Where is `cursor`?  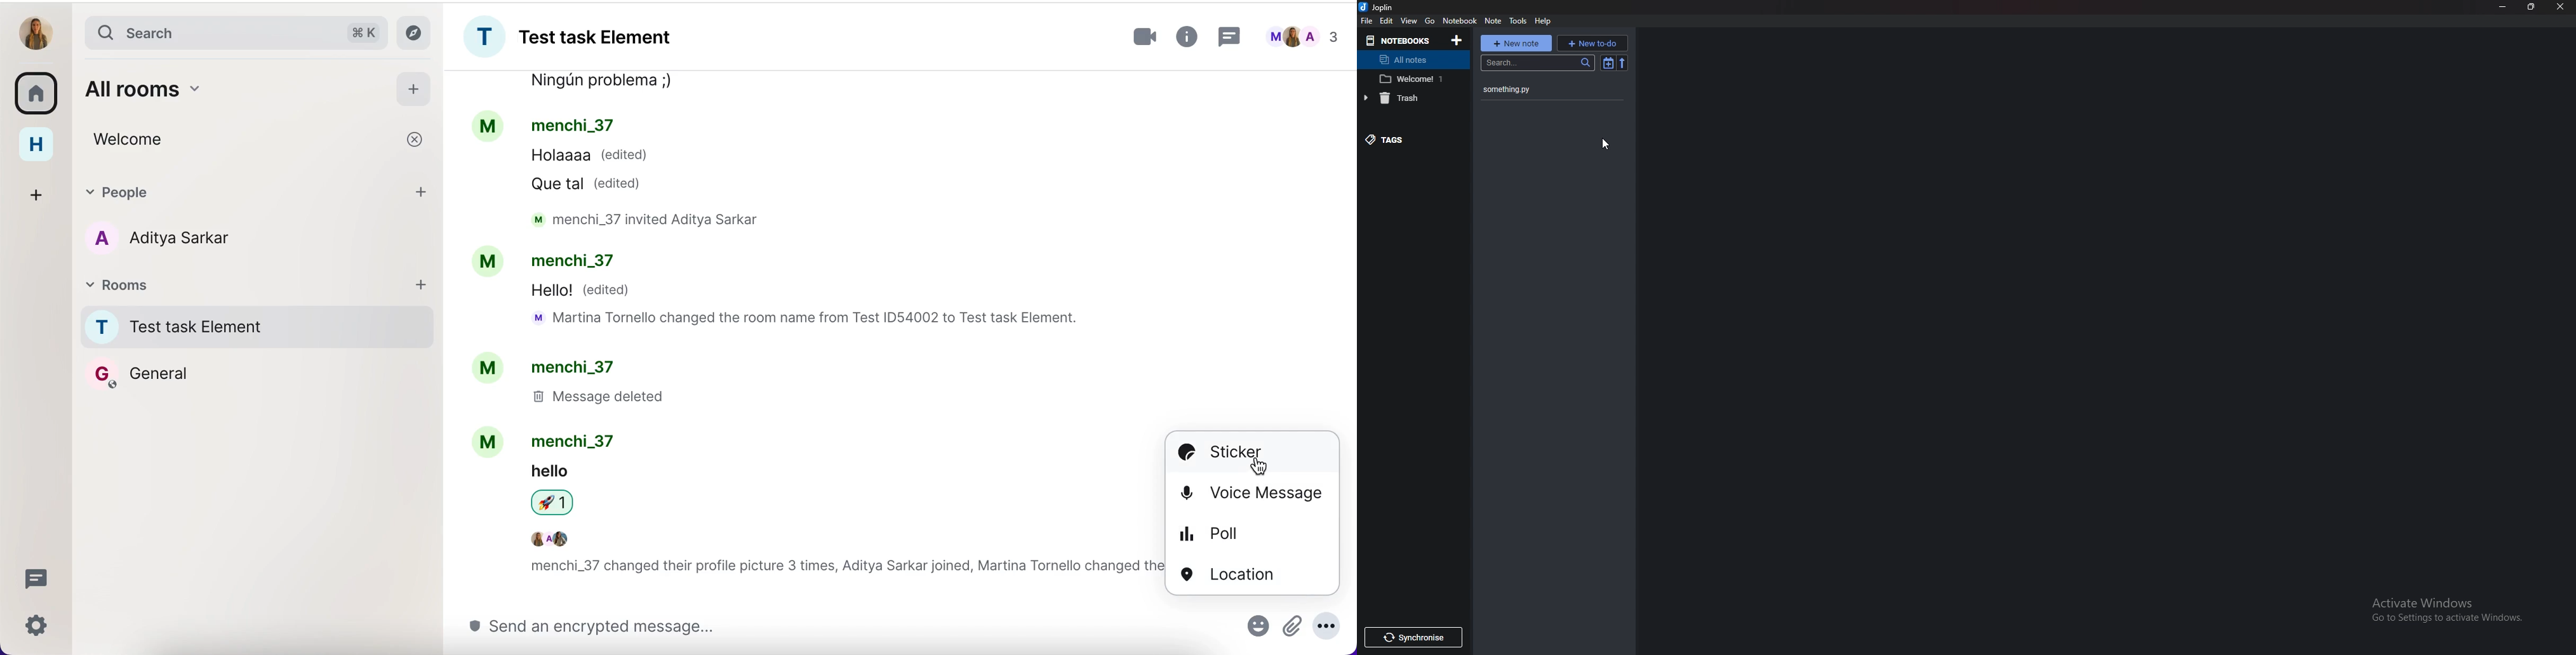
cursor is located at coordinates (1260, 465).